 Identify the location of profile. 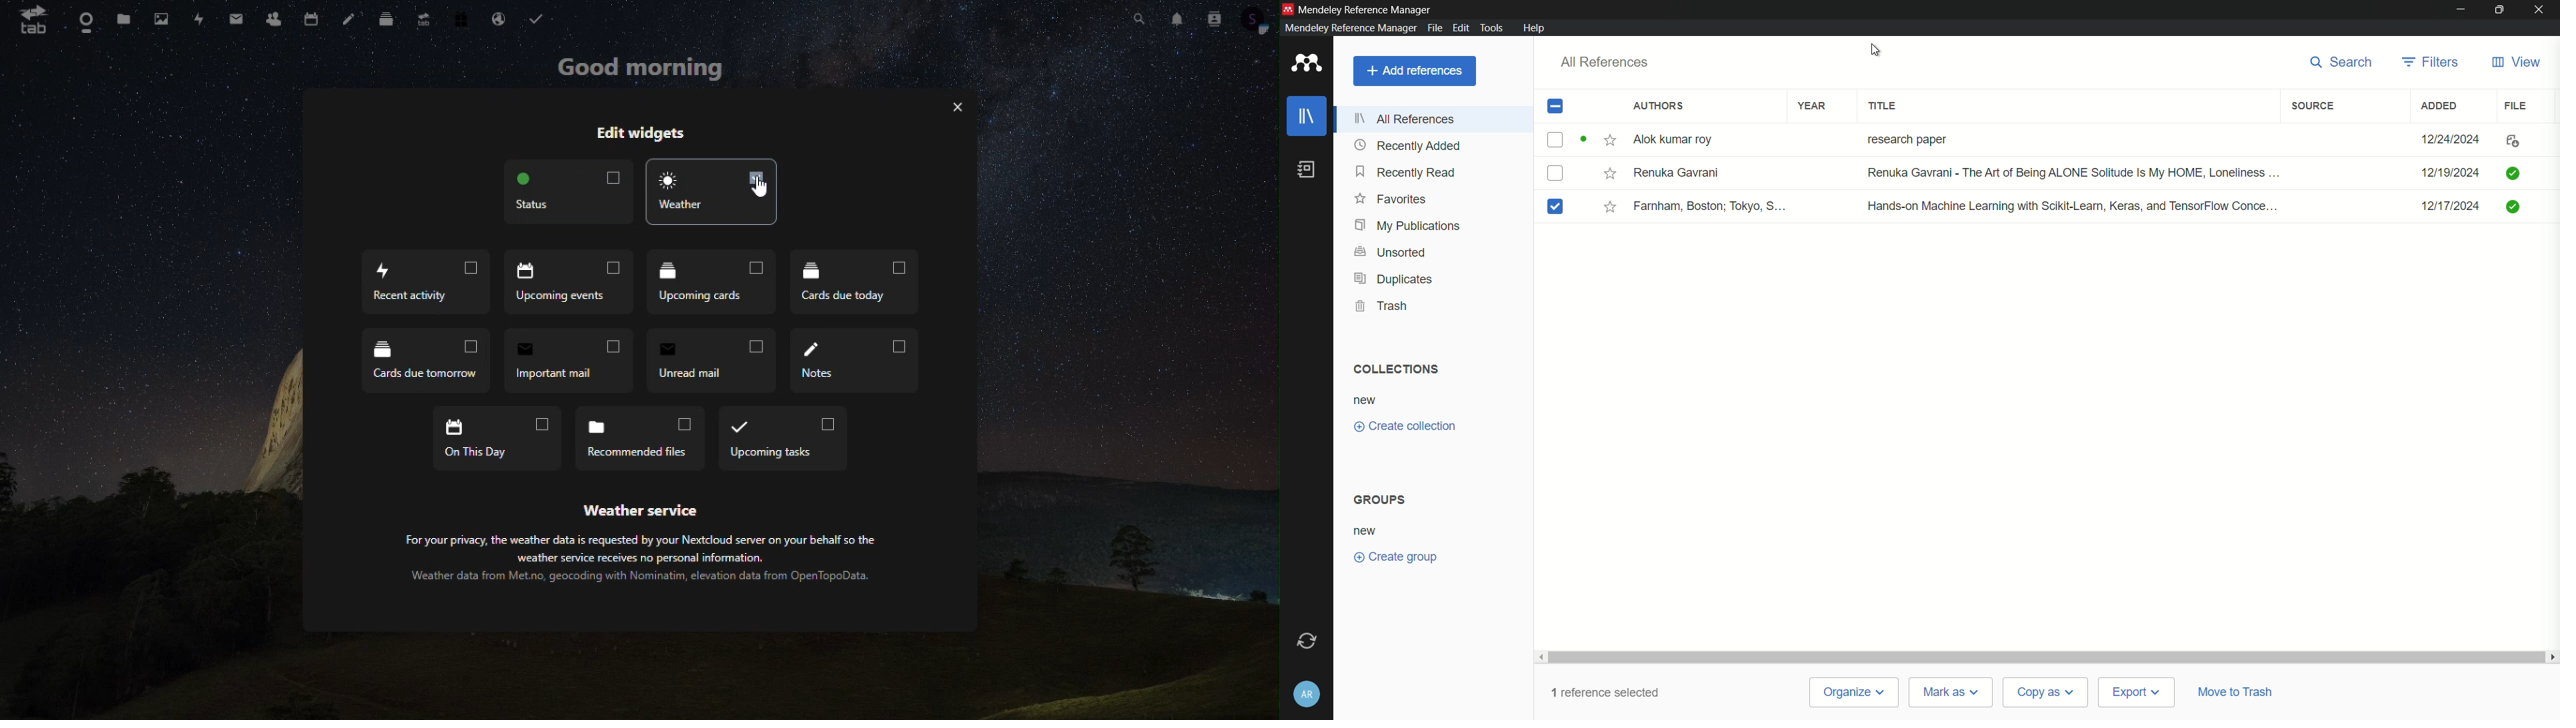
(1256, 23).